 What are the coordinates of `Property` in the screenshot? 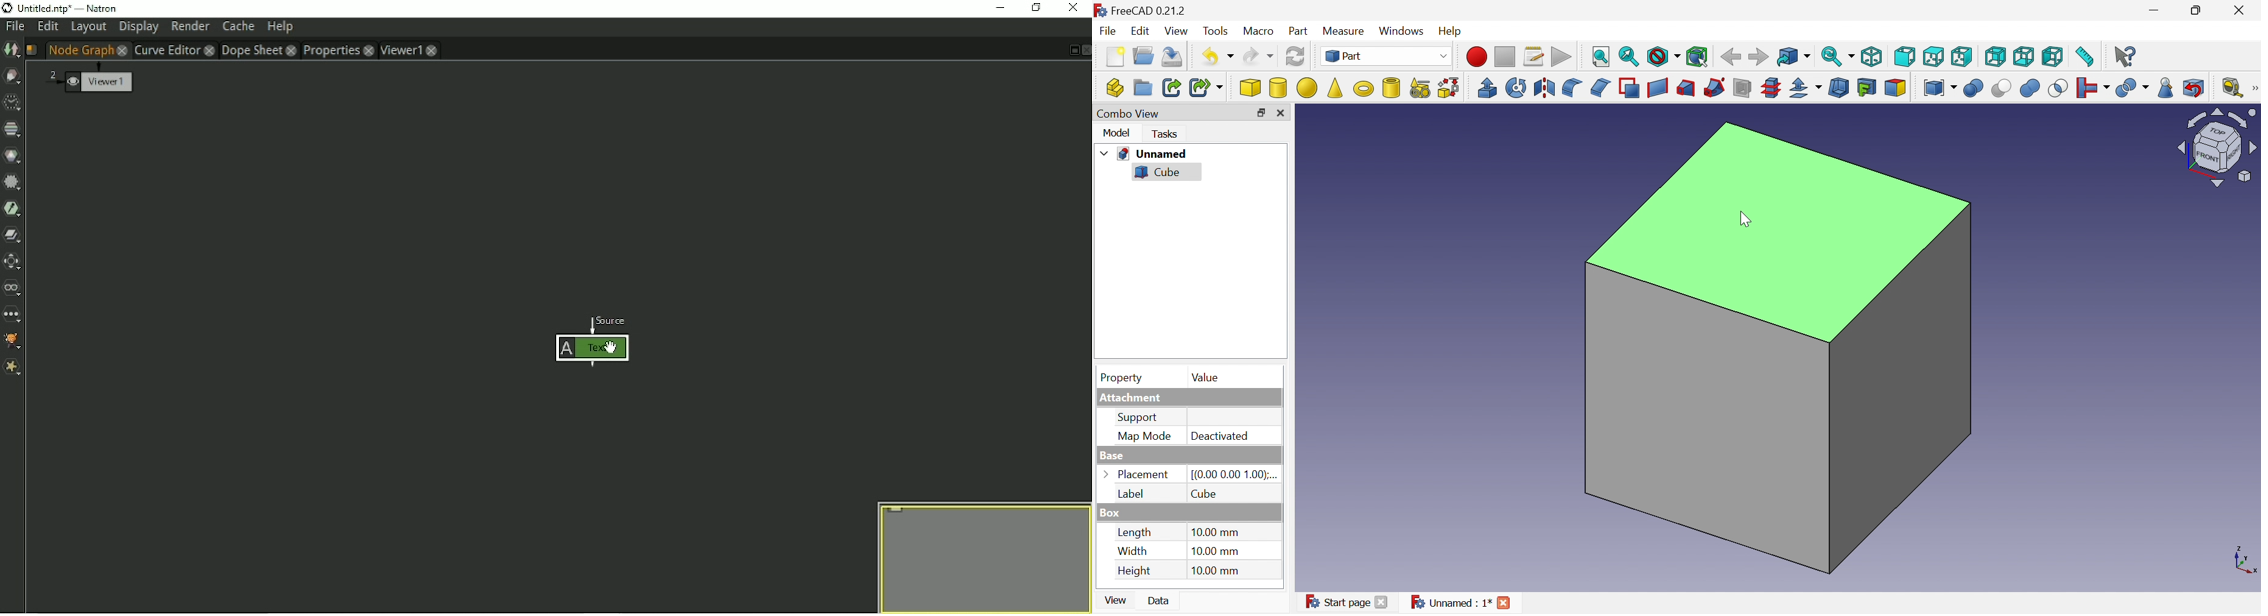 It's located at (1122, 377).